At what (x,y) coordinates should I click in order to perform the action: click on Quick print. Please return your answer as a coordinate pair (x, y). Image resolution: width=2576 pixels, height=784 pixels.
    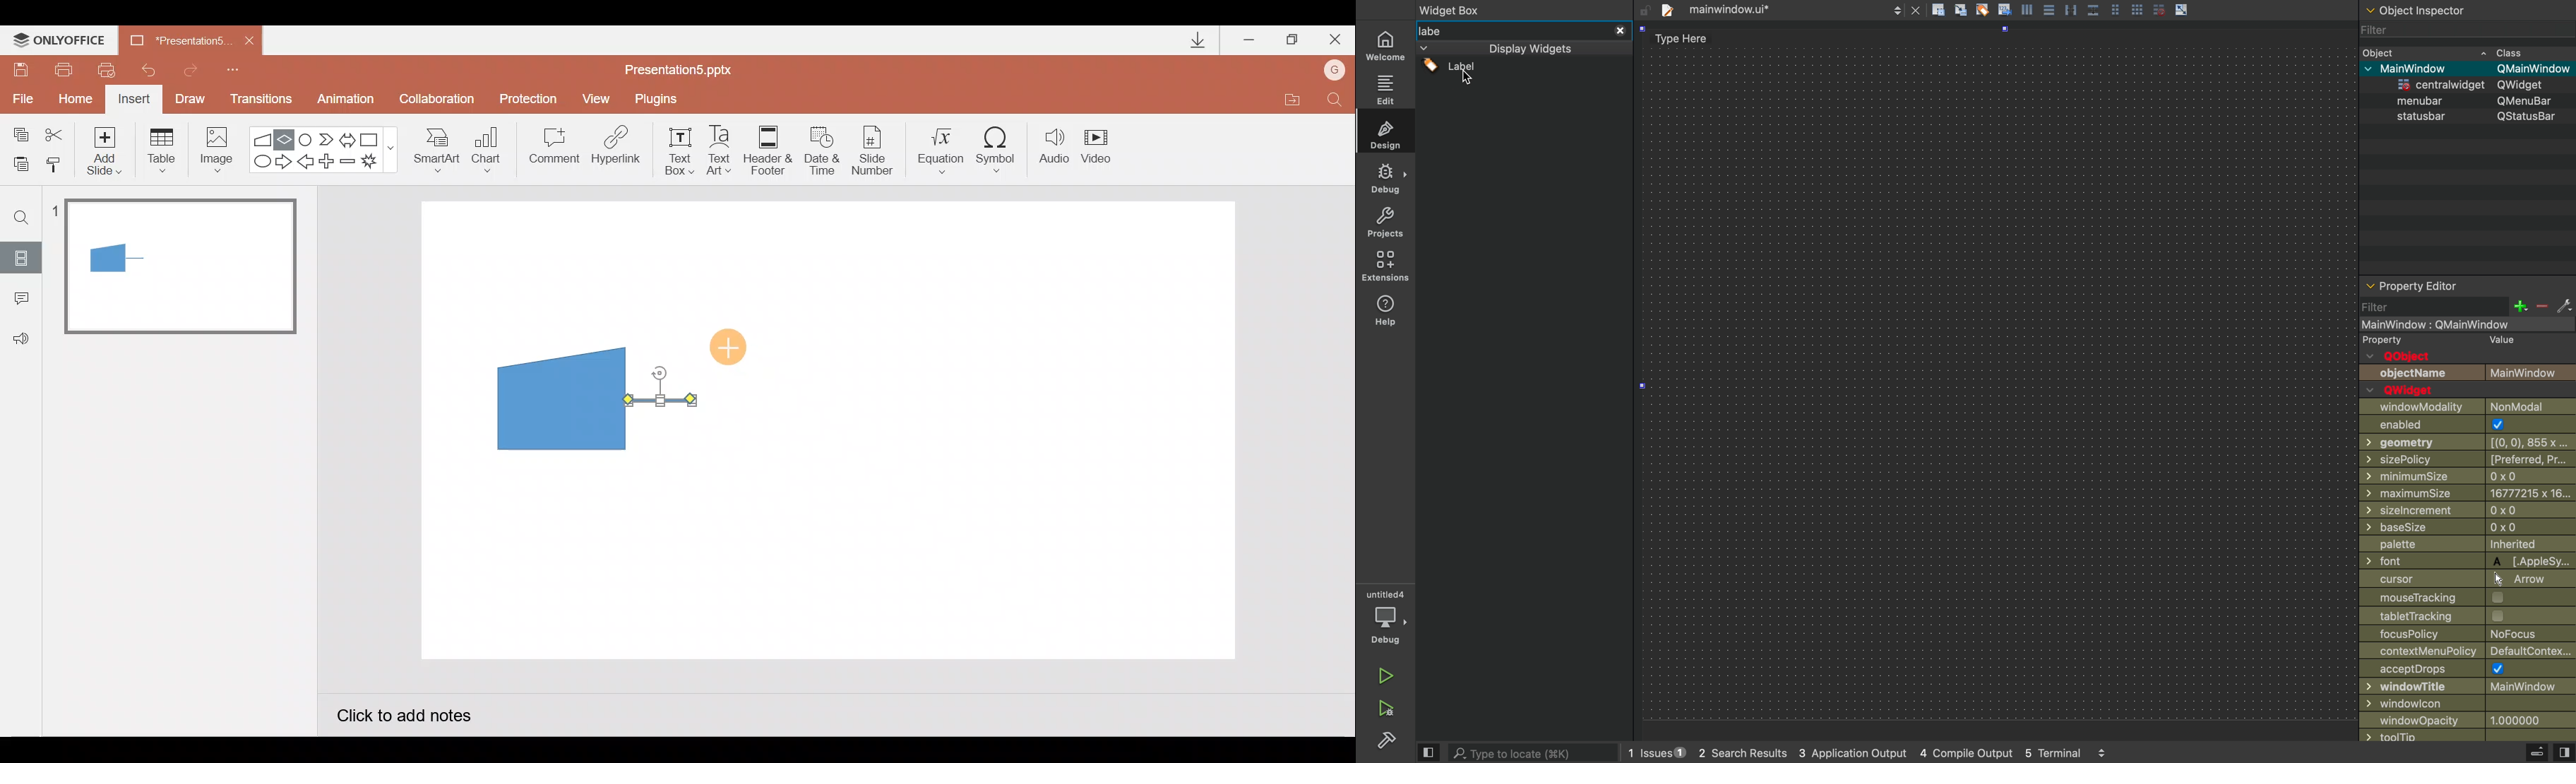
    Looking at the image, I should click on (112, 66).